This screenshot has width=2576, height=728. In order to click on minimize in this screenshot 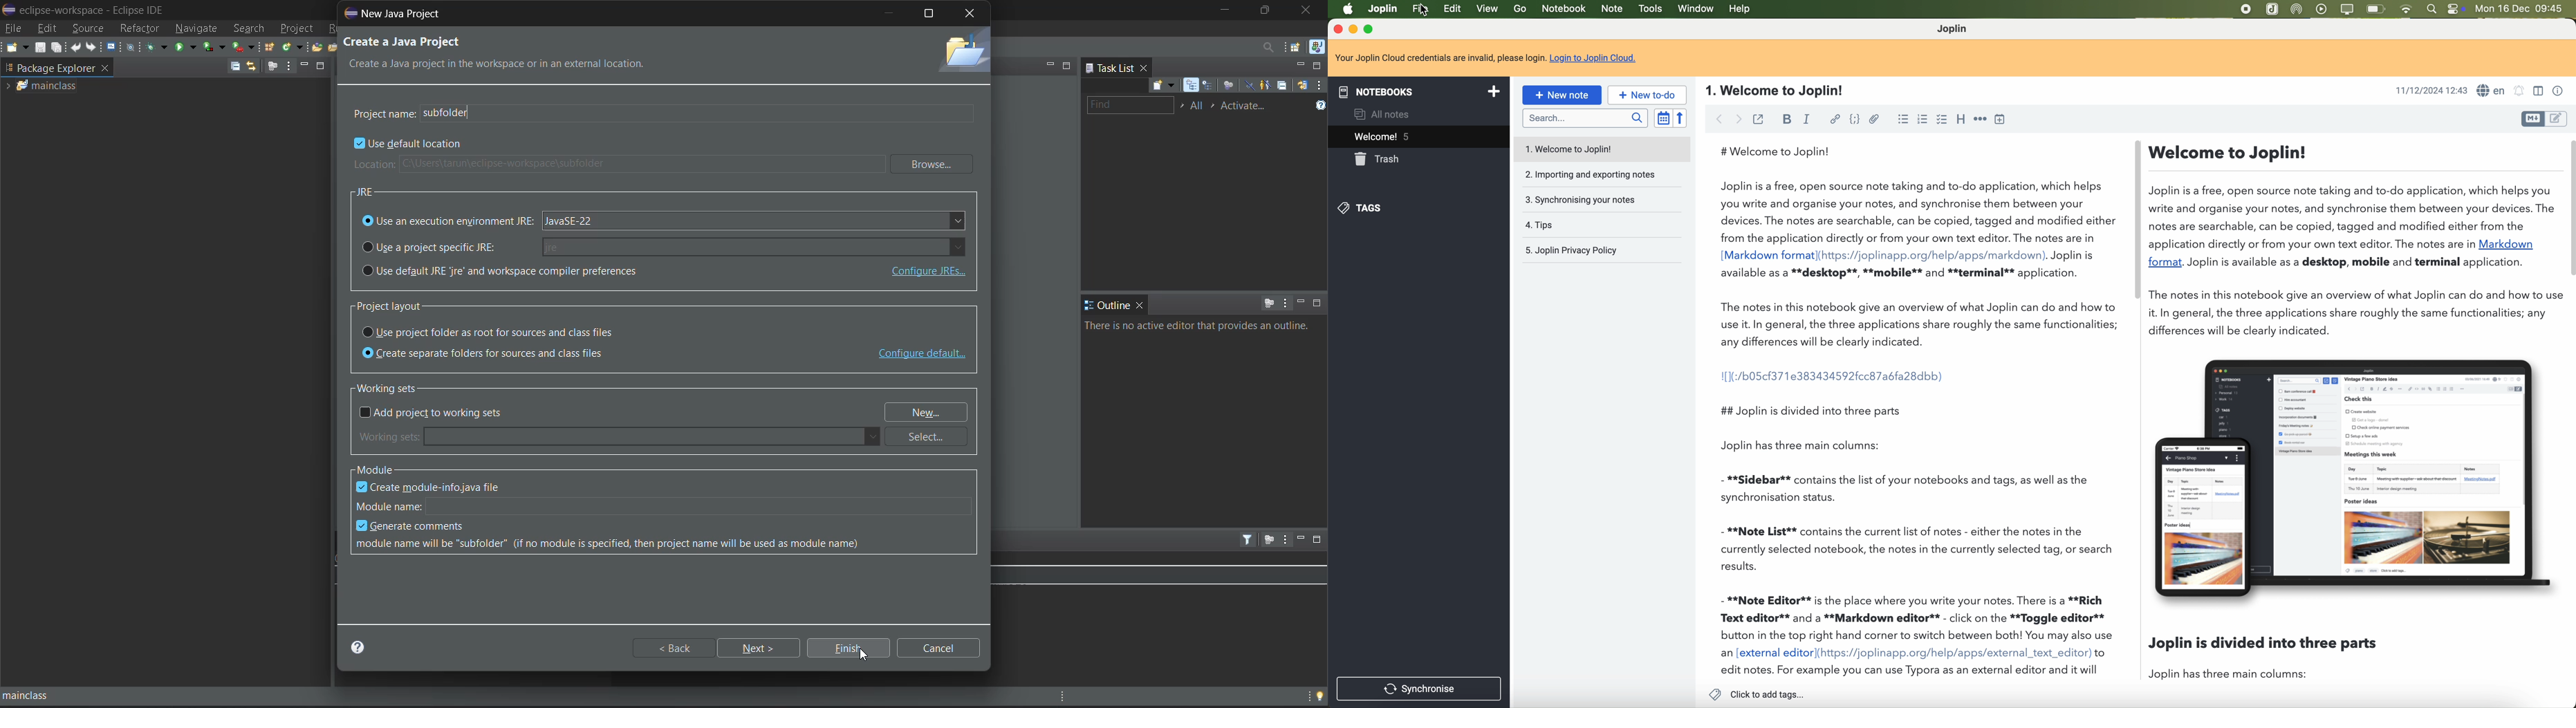, I will do `click(1049, 64)`.